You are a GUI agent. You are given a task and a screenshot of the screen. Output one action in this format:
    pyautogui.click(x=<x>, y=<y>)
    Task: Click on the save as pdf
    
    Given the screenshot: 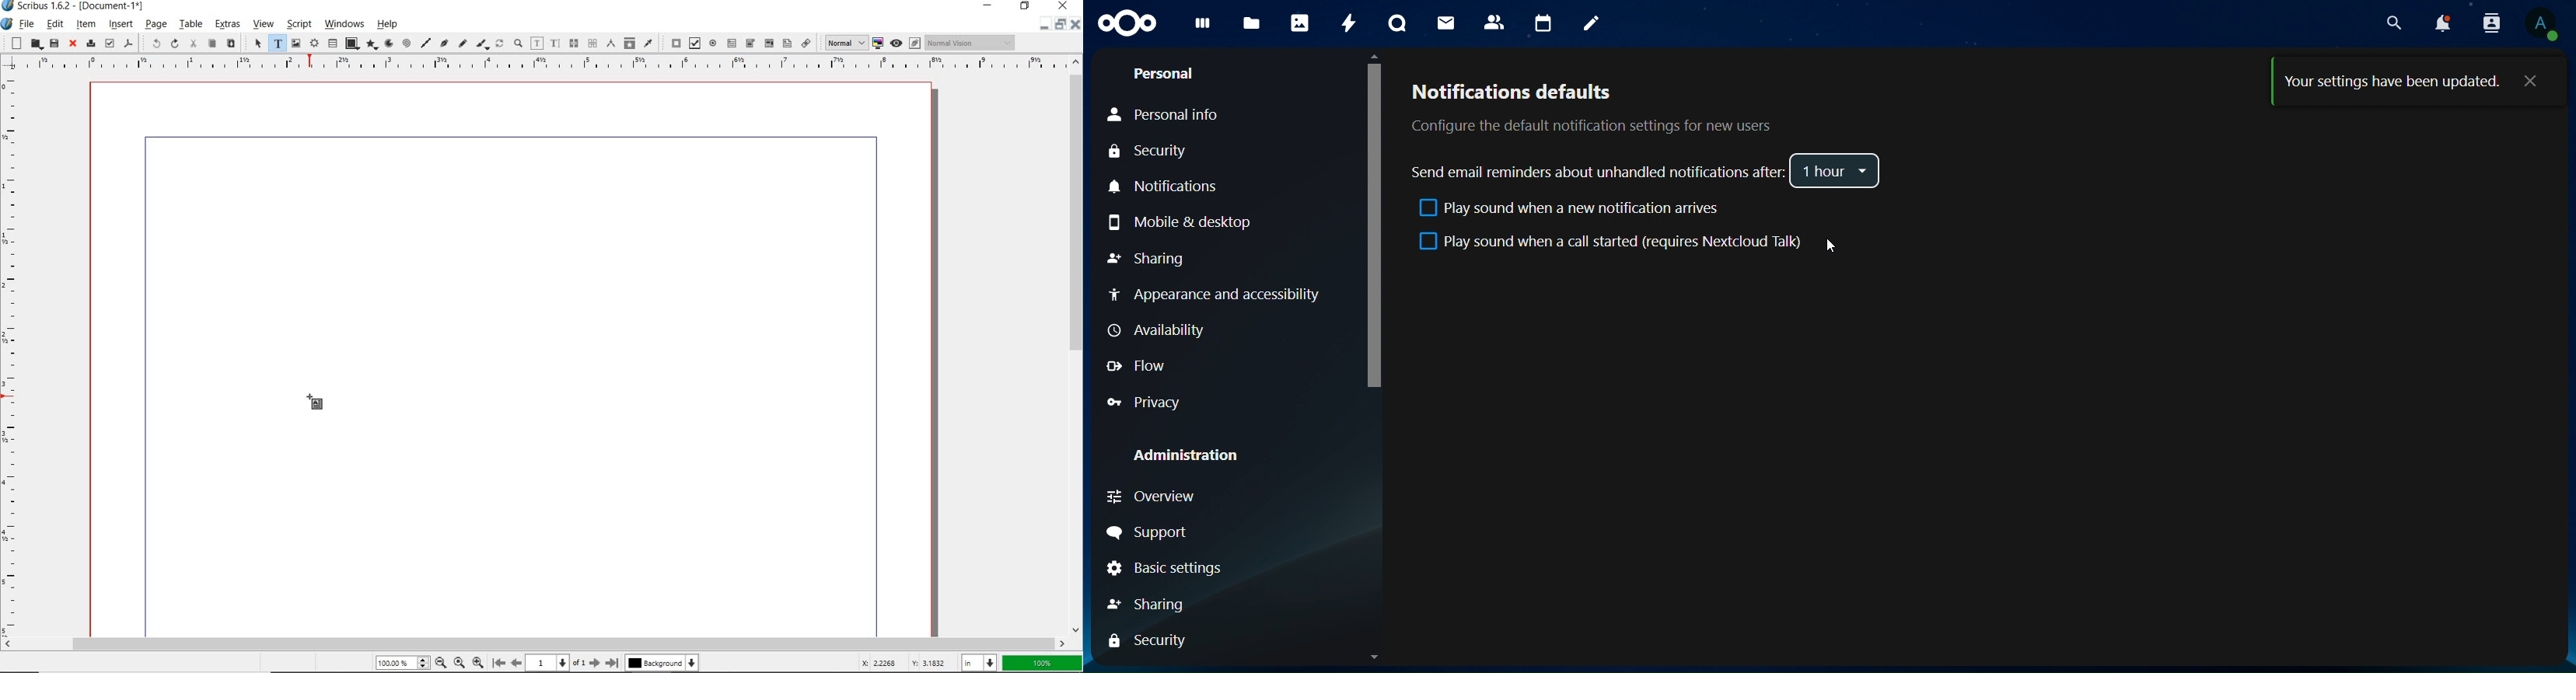 What is the action you would take?
    pyautogui.click(x=129, y=44)
    